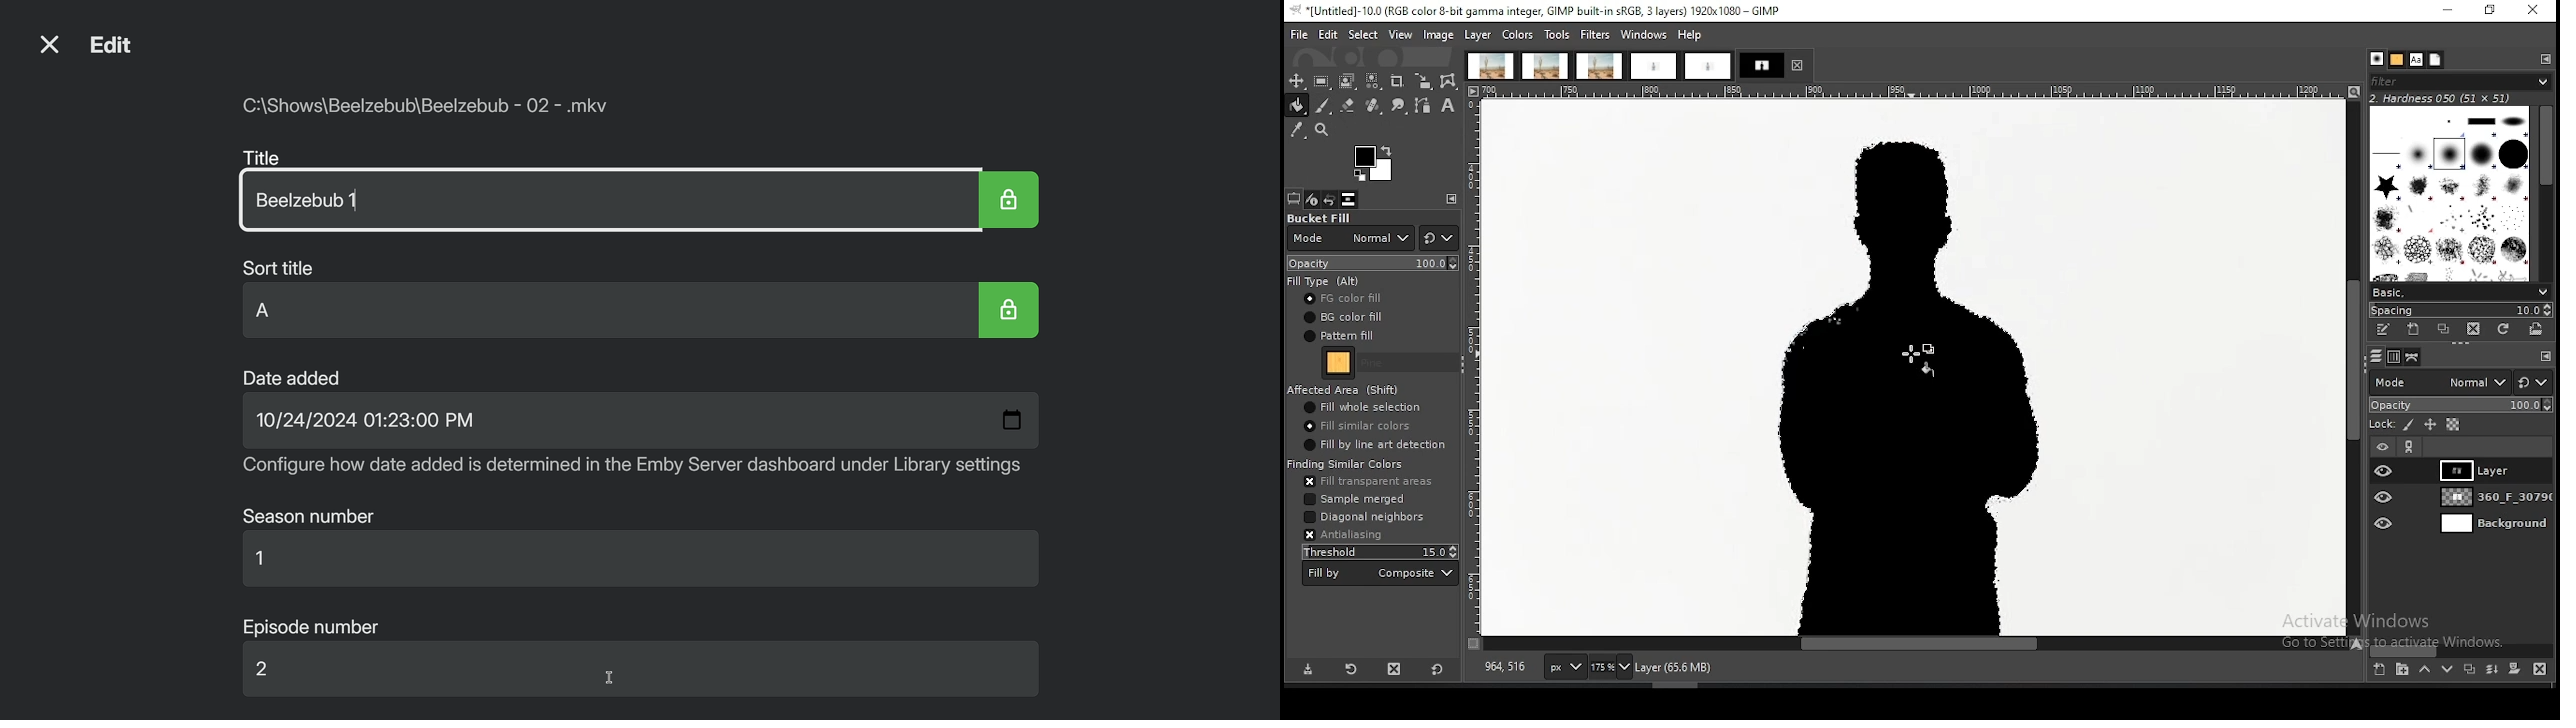 The height and width of the screenshot is (728, 2576). I want to click on scroll bar, so click(2544, 194).